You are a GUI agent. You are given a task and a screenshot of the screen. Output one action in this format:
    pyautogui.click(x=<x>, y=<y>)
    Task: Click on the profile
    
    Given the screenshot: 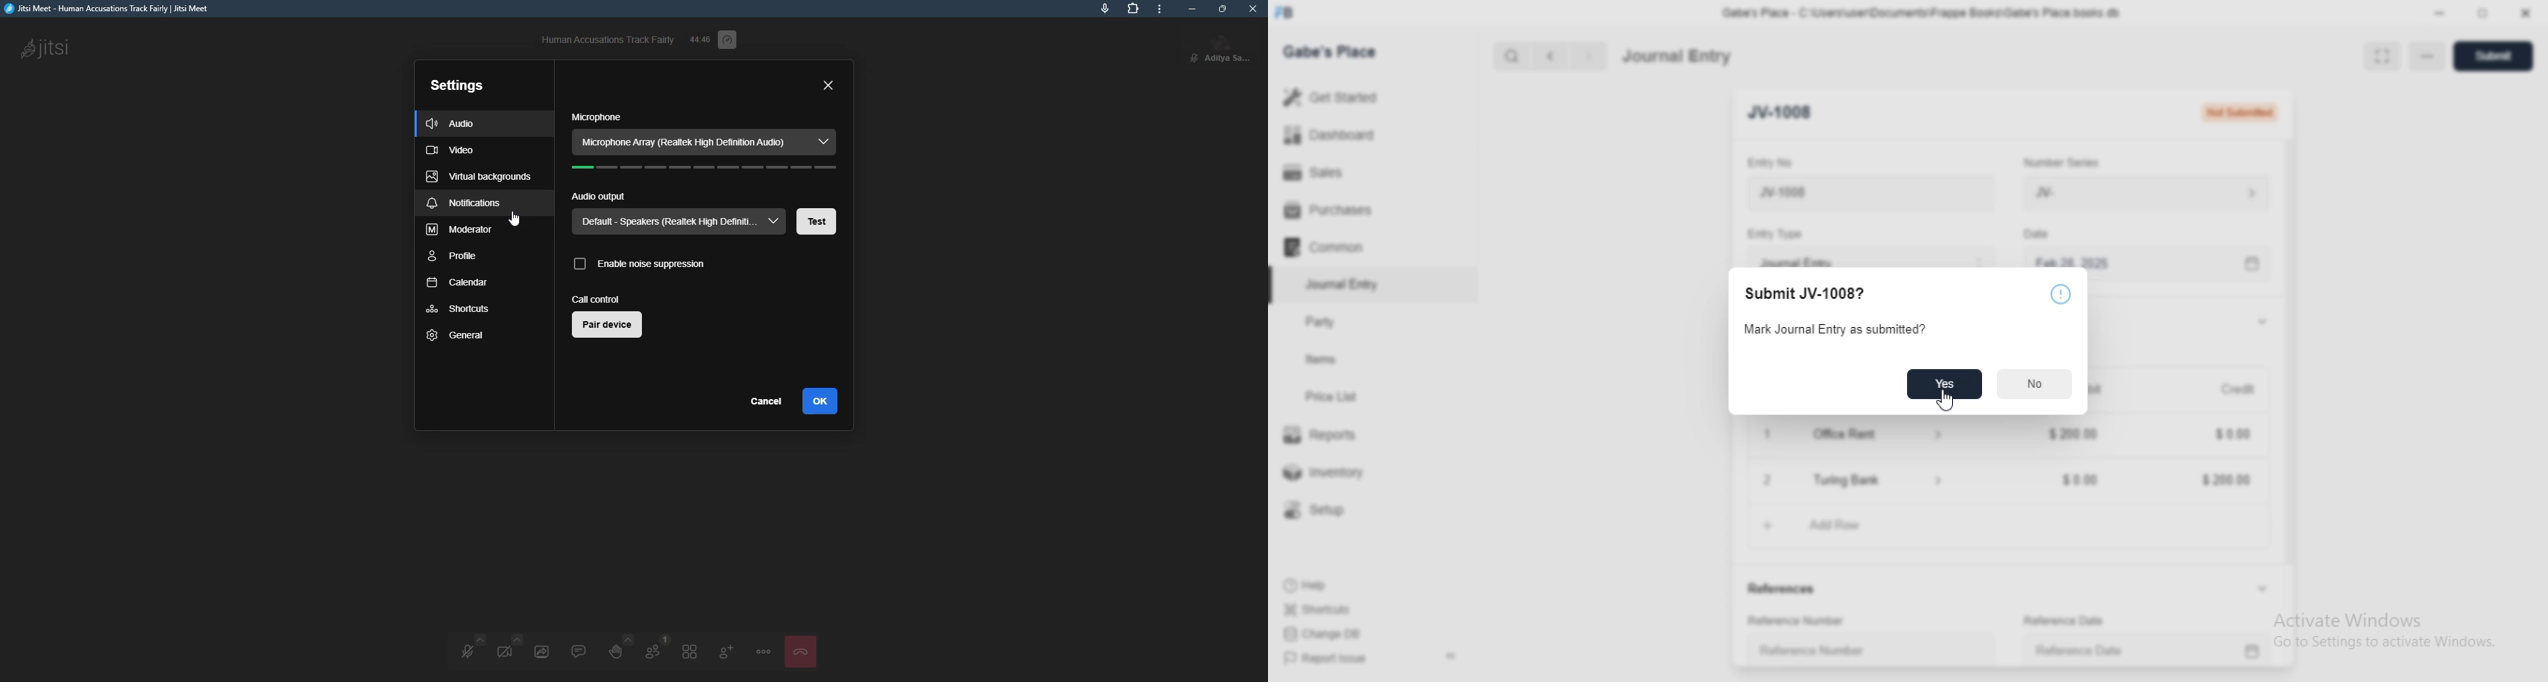 What is the action you would take?
    pyautogui.click(x=454, y=258)
    